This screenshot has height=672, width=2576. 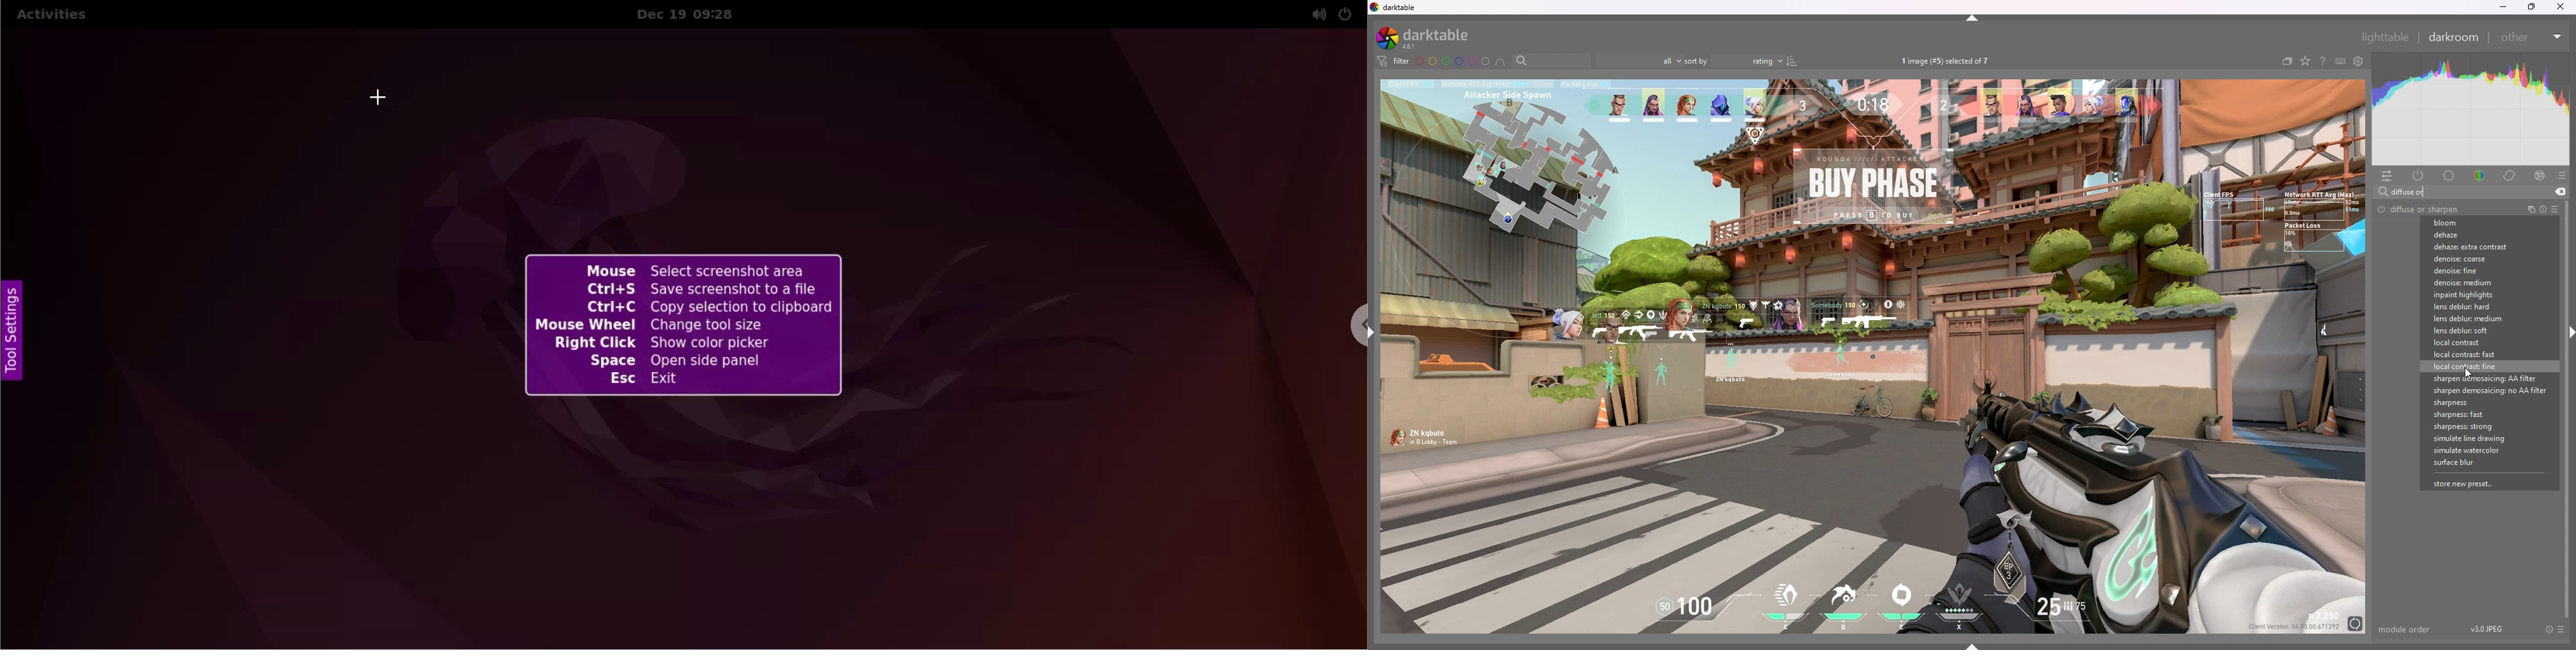 What do you see at coordinates (2323, 60) in the screenshot?
I see `online help` at bounding box center [2323, 60].